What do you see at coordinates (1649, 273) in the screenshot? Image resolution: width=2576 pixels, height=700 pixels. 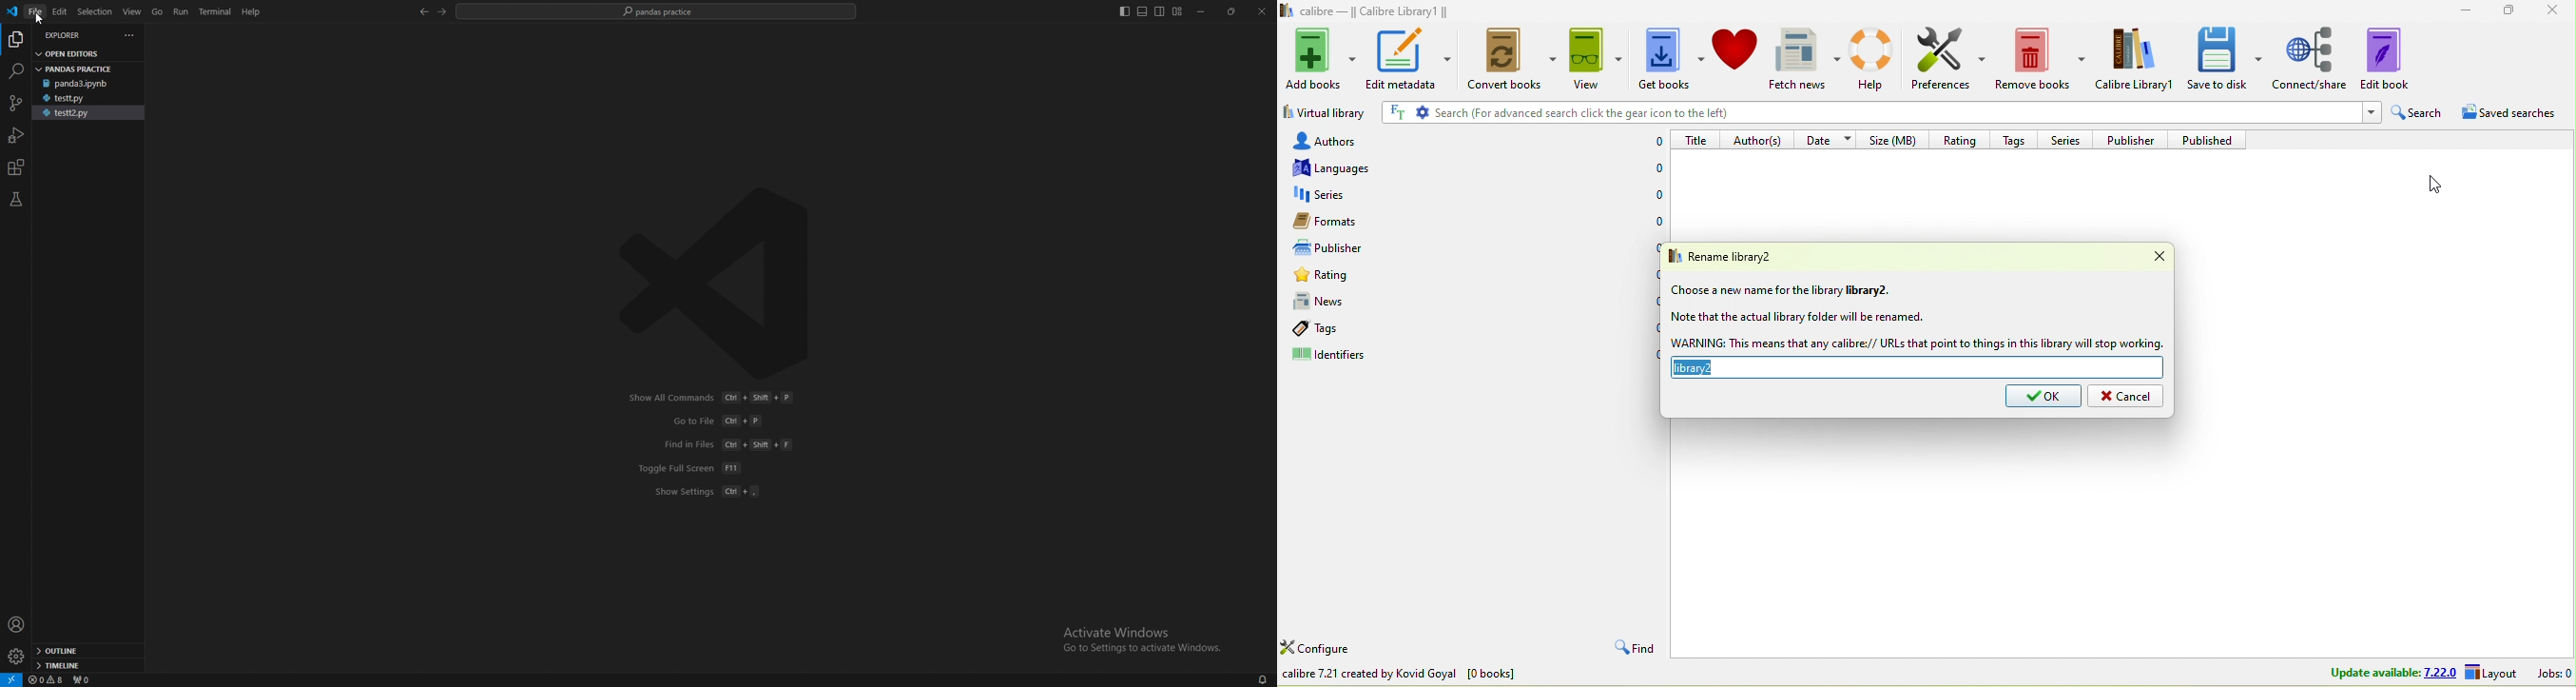 I see `0` at bounding box center [1649, 273].